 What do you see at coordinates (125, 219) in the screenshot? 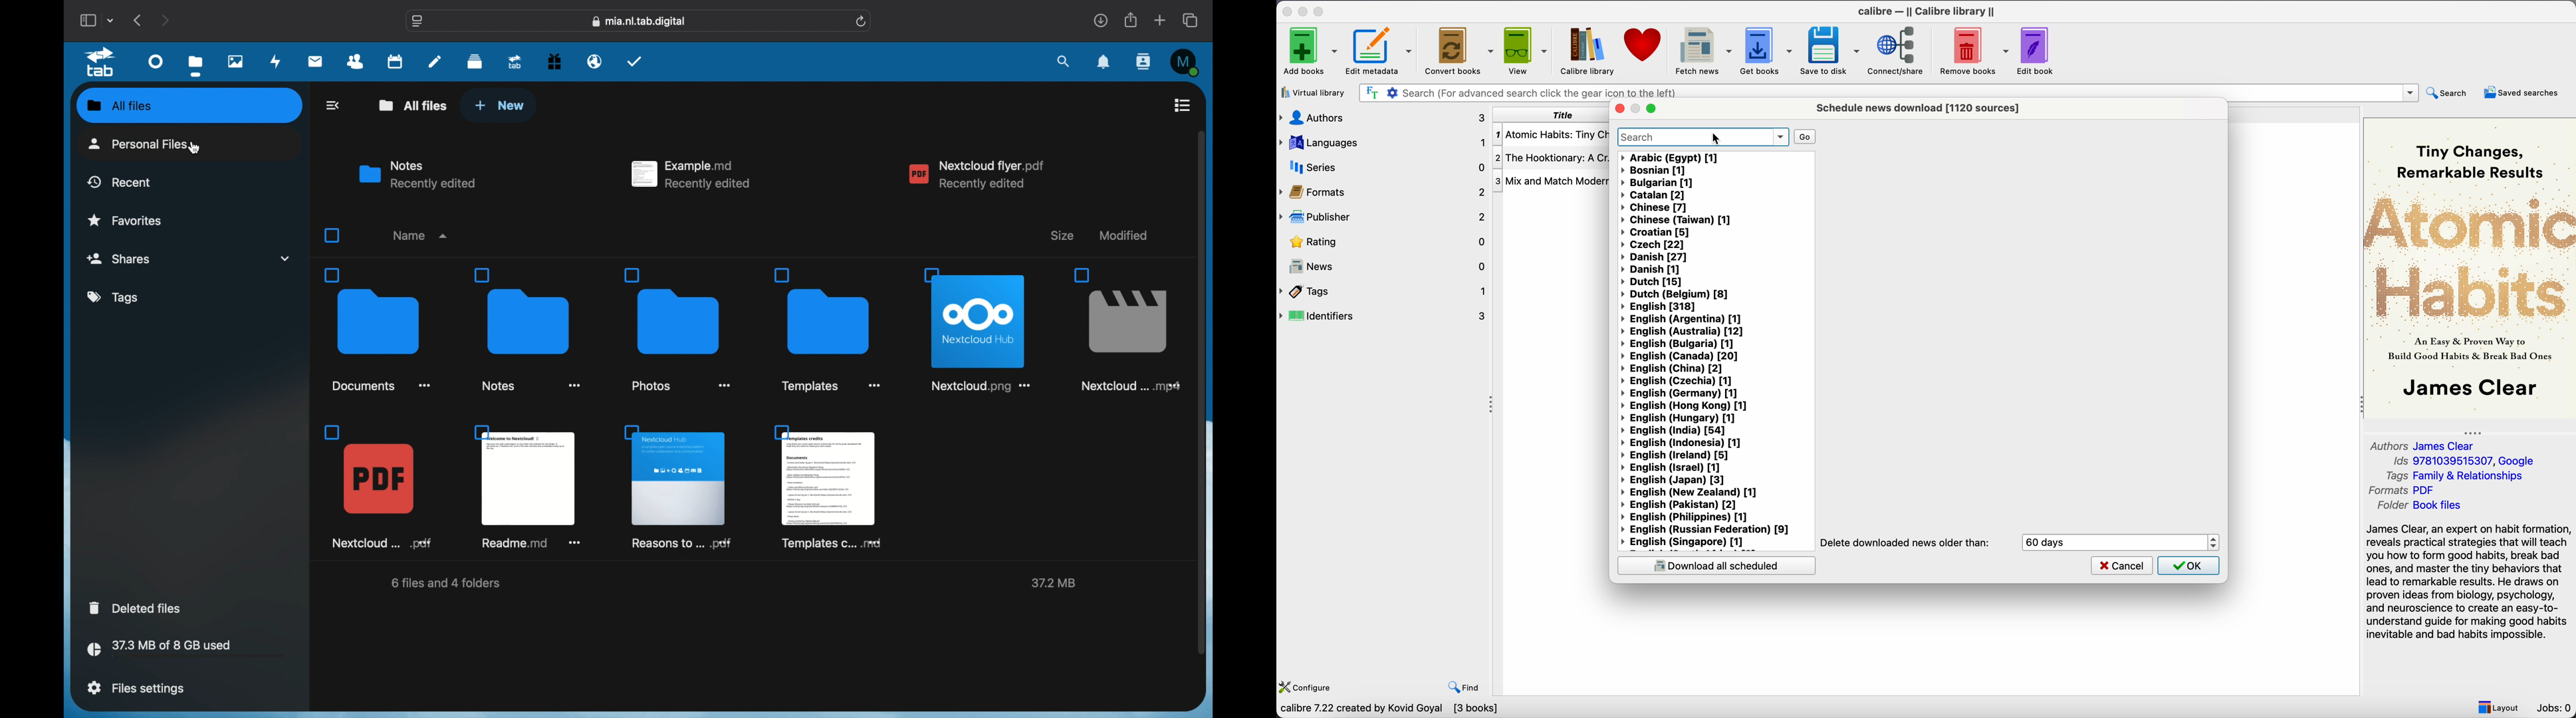
I see `favorites` at bounding box center [125, 219].